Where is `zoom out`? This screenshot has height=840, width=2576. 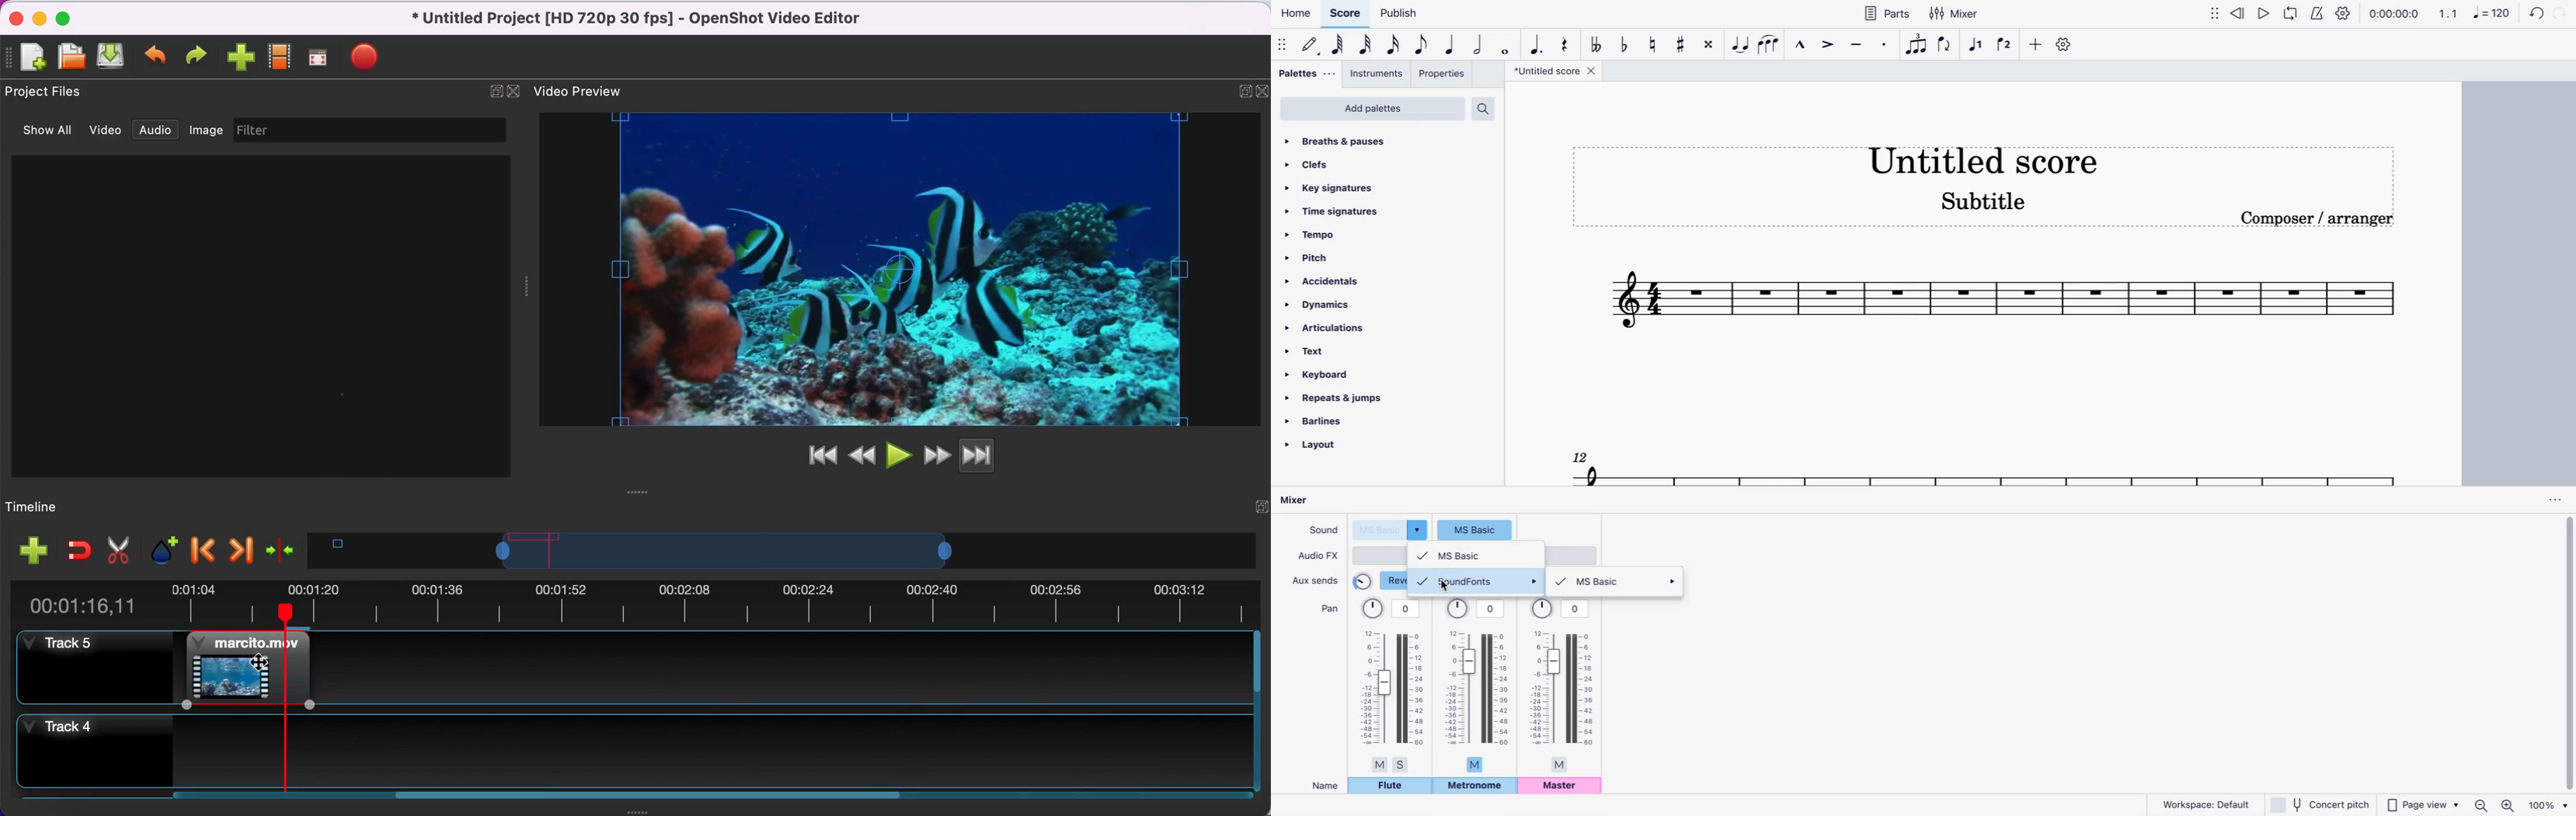 zoom out is located at coordinates (2484, 804).